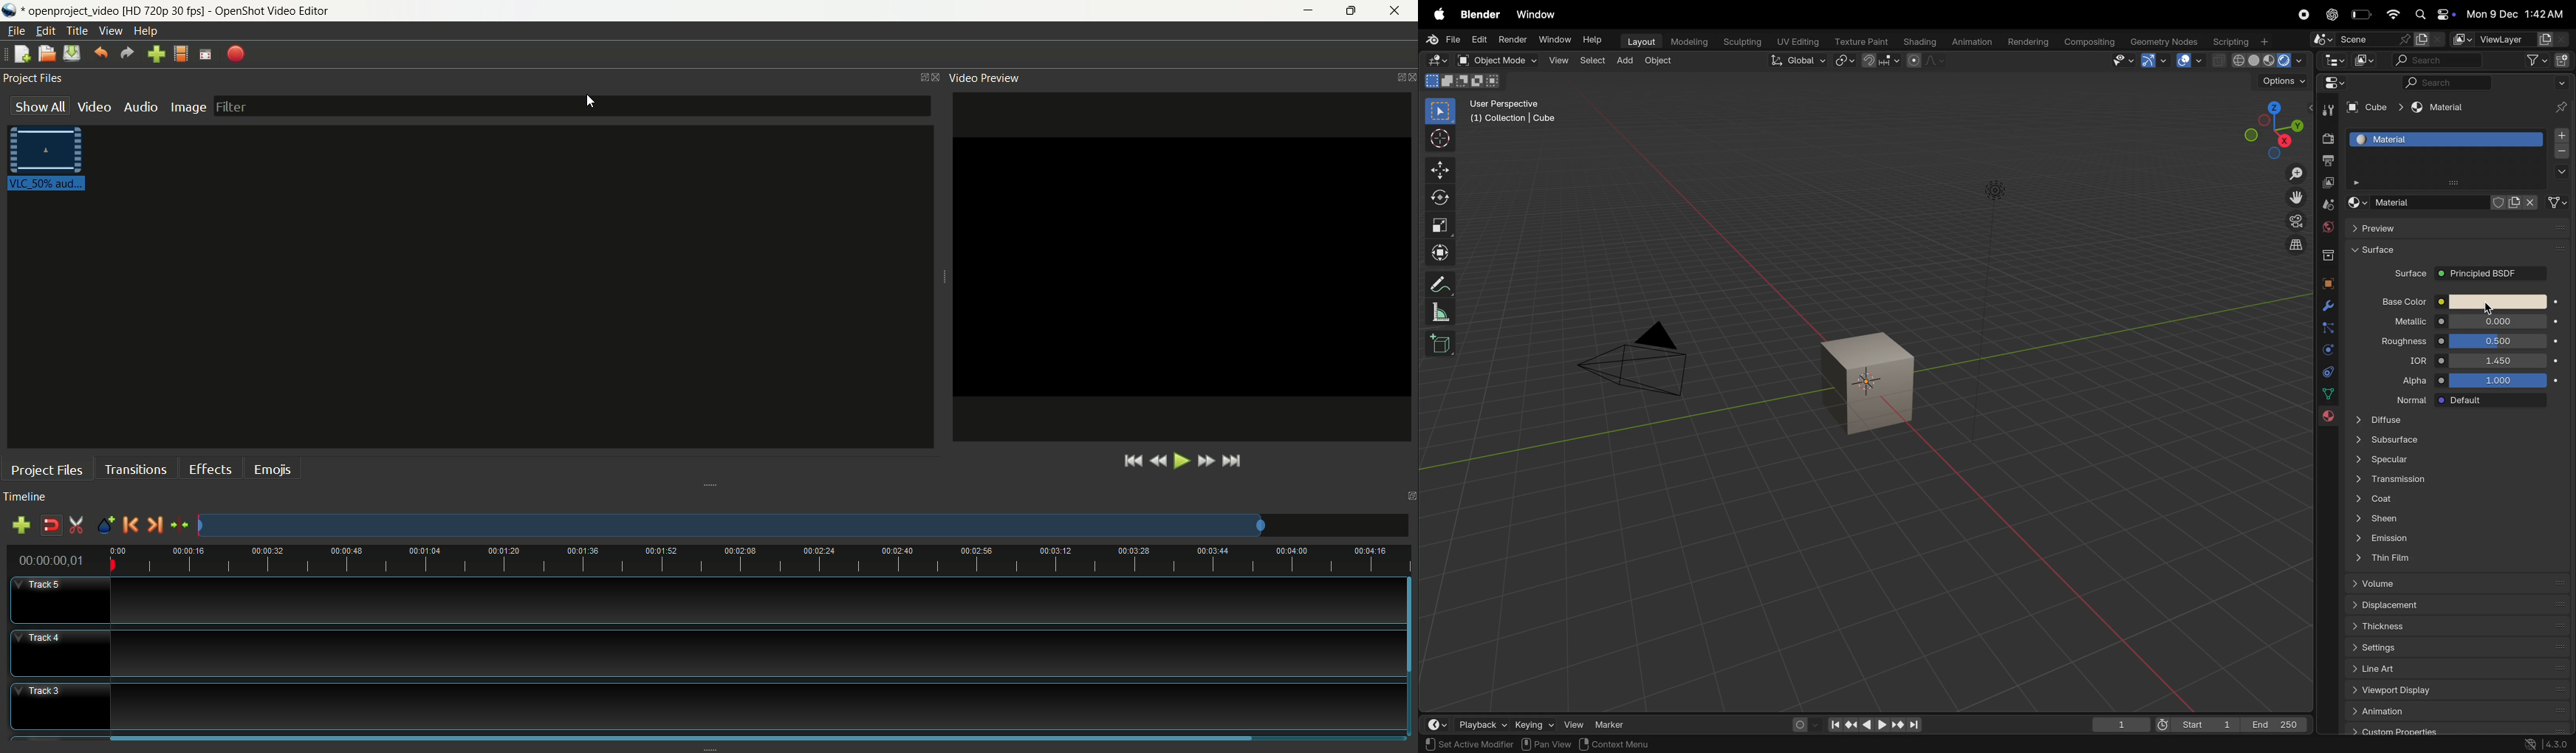 This screenshot has height=756, width=2576. I want to click on cursor, so click(2489, 307).